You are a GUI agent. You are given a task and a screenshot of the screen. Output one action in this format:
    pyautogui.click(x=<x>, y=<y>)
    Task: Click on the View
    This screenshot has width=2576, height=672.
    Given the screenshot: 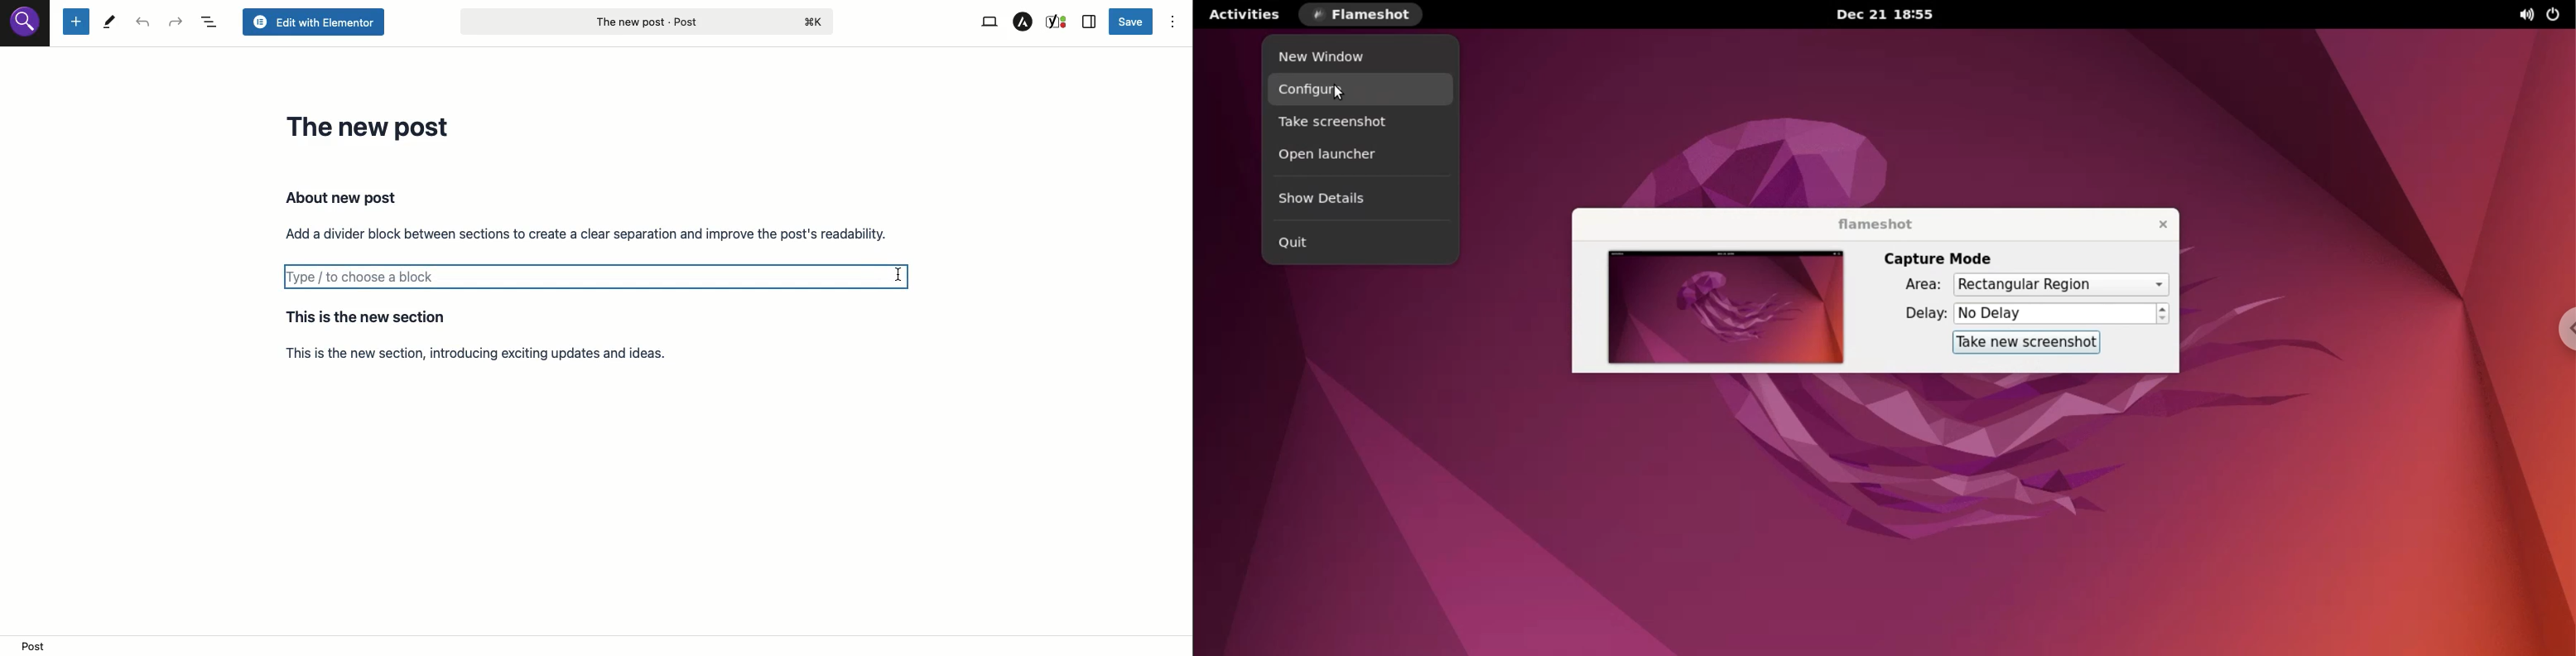 What is the action you would take?
    pyautogui.click(x=988, y=22)
    